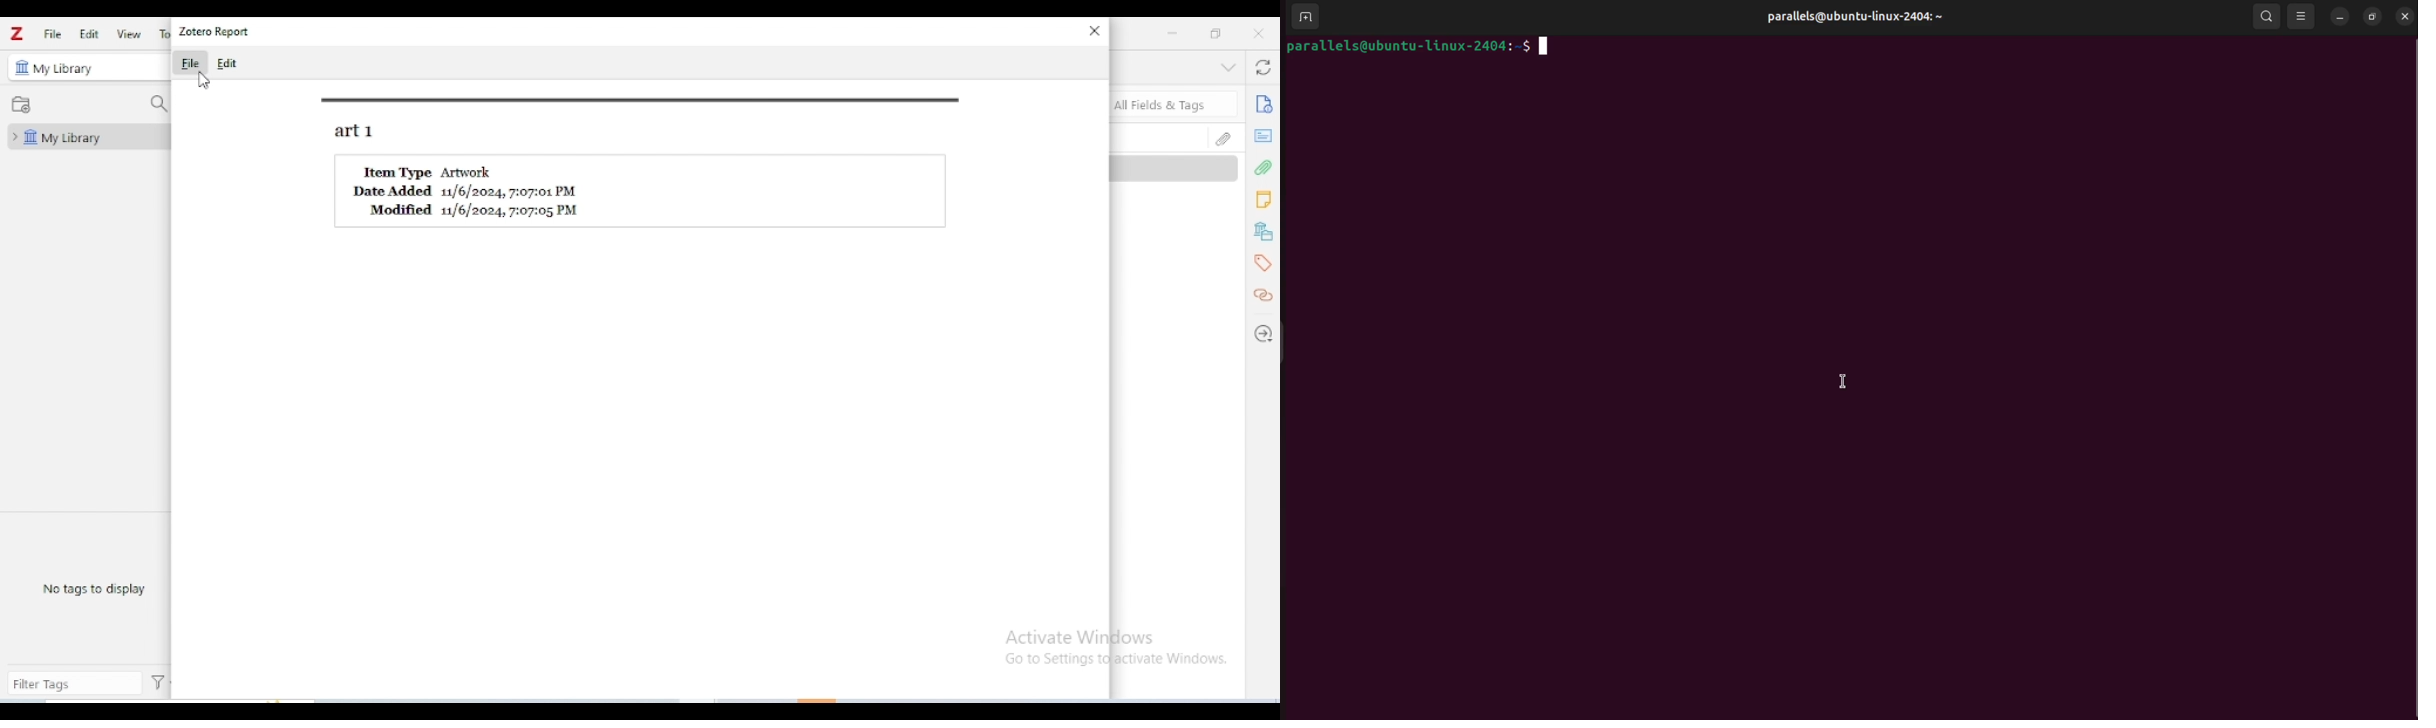 The width and height of the screenshot is (2436, 728). Describe the element at coordinates (1262, 295) in the screenshot. I see `related` at that location.